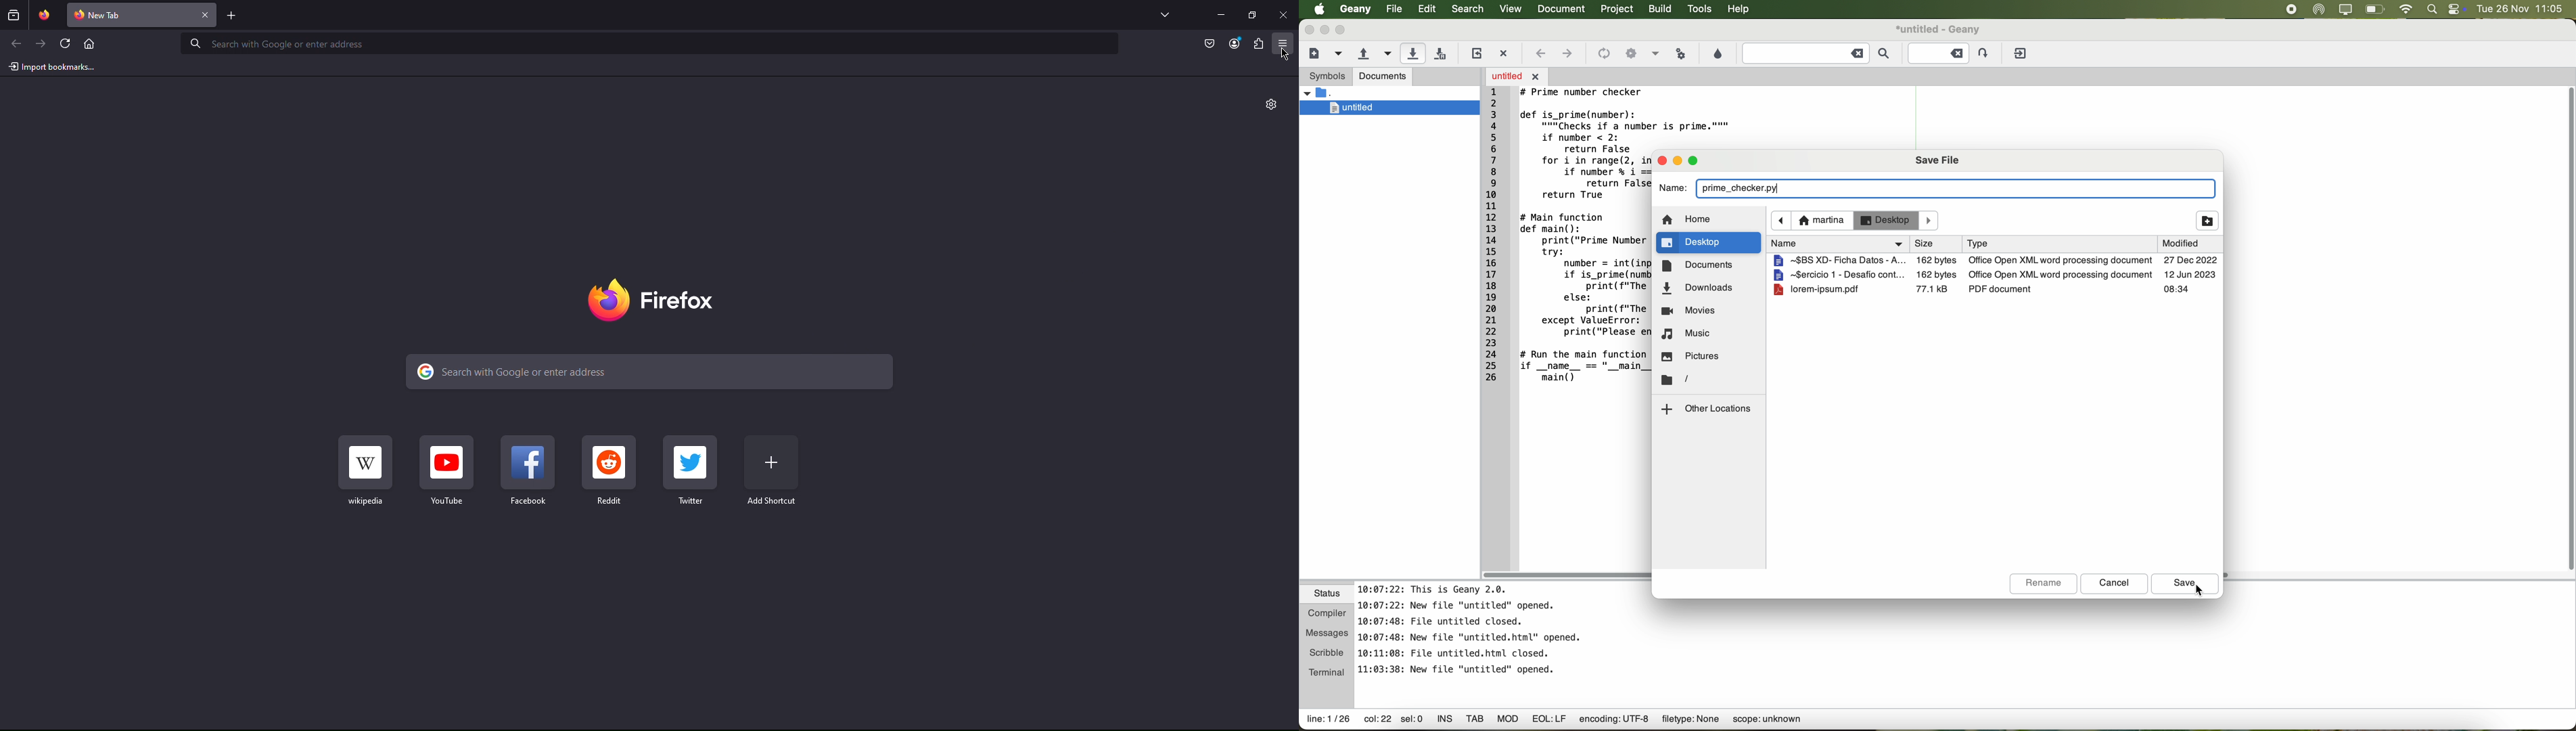  What do you see at coordinates (1259, 45) in the screenshot?
I see `Plugin` at bounding box center [1259, 45].